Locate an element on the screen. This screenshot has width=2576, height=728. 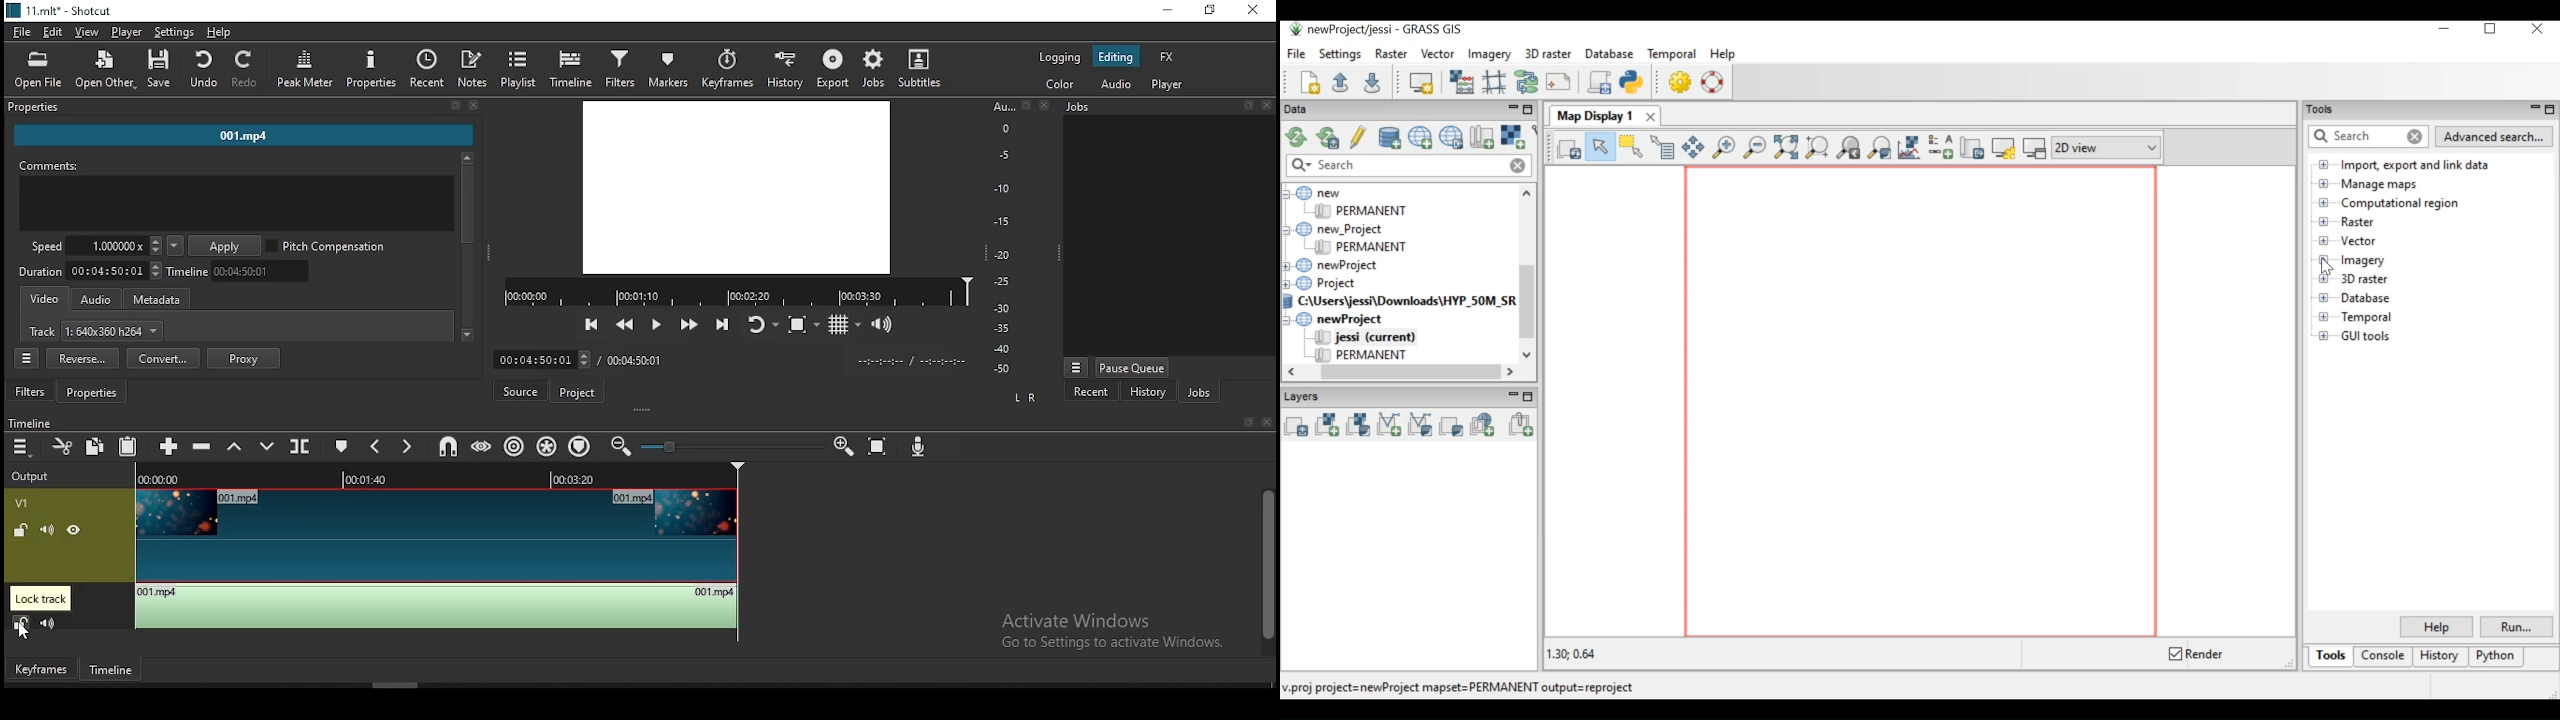
file is located at coordinates (21, 31).